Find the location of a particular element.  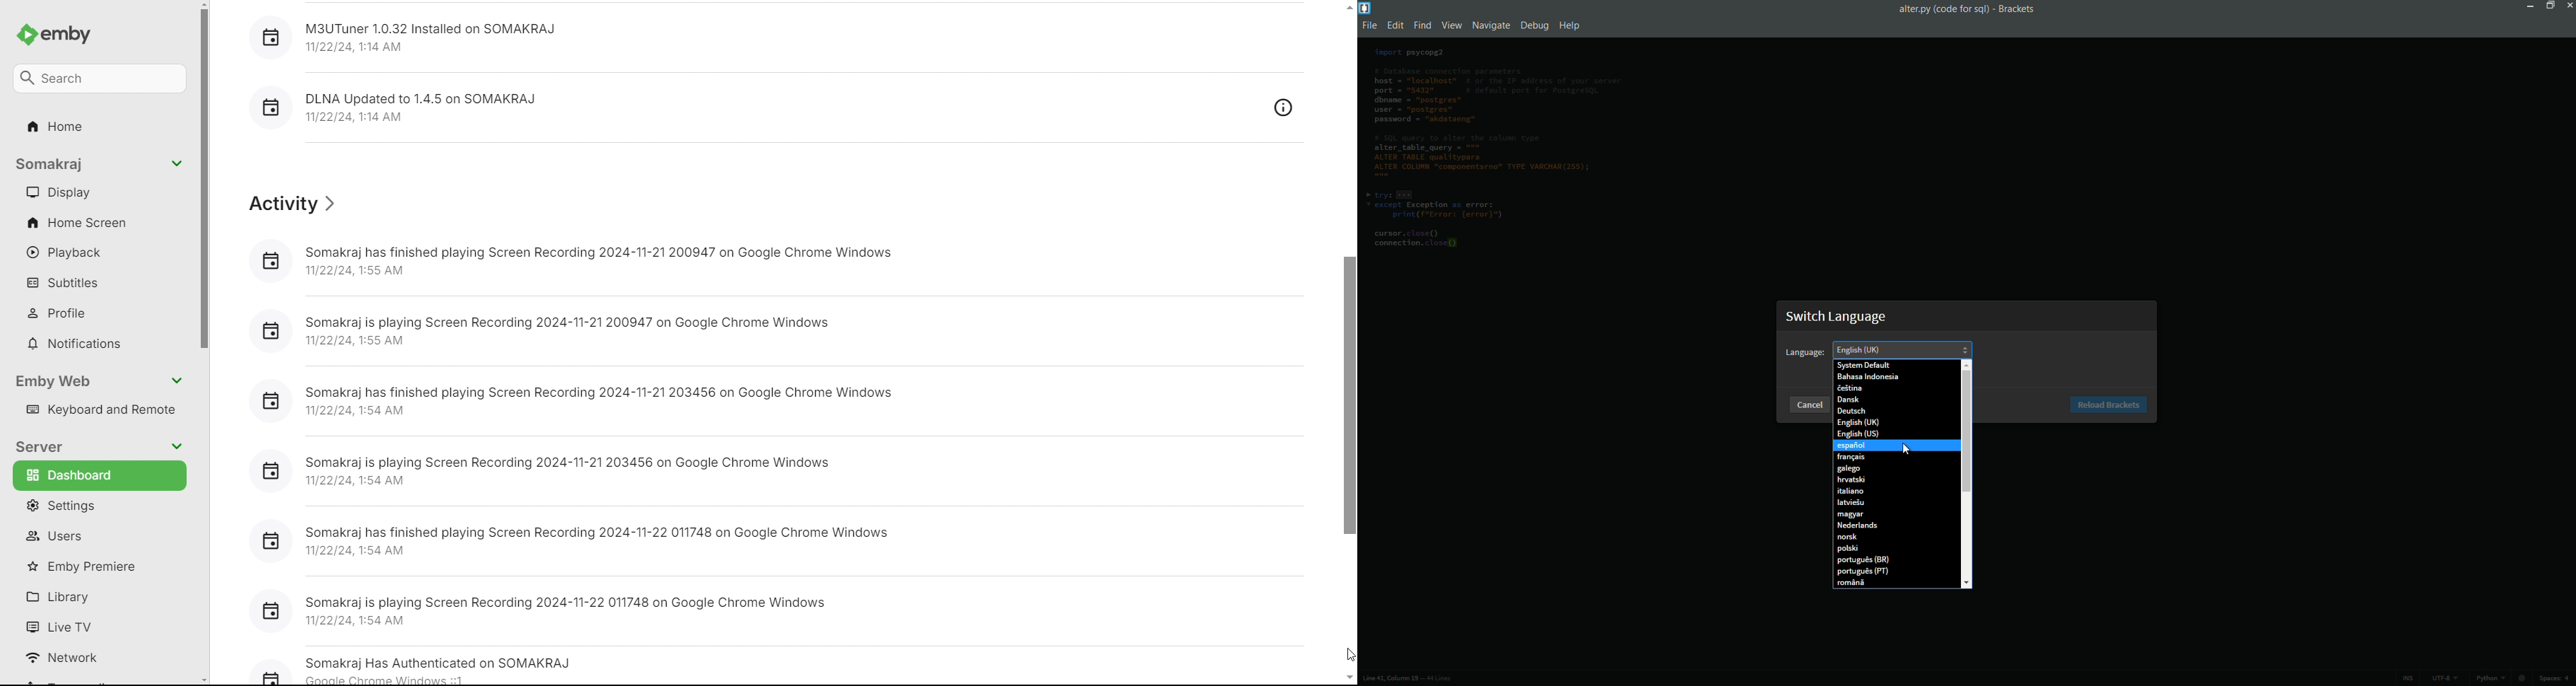

find menu is located at coordinates (1423, 25).